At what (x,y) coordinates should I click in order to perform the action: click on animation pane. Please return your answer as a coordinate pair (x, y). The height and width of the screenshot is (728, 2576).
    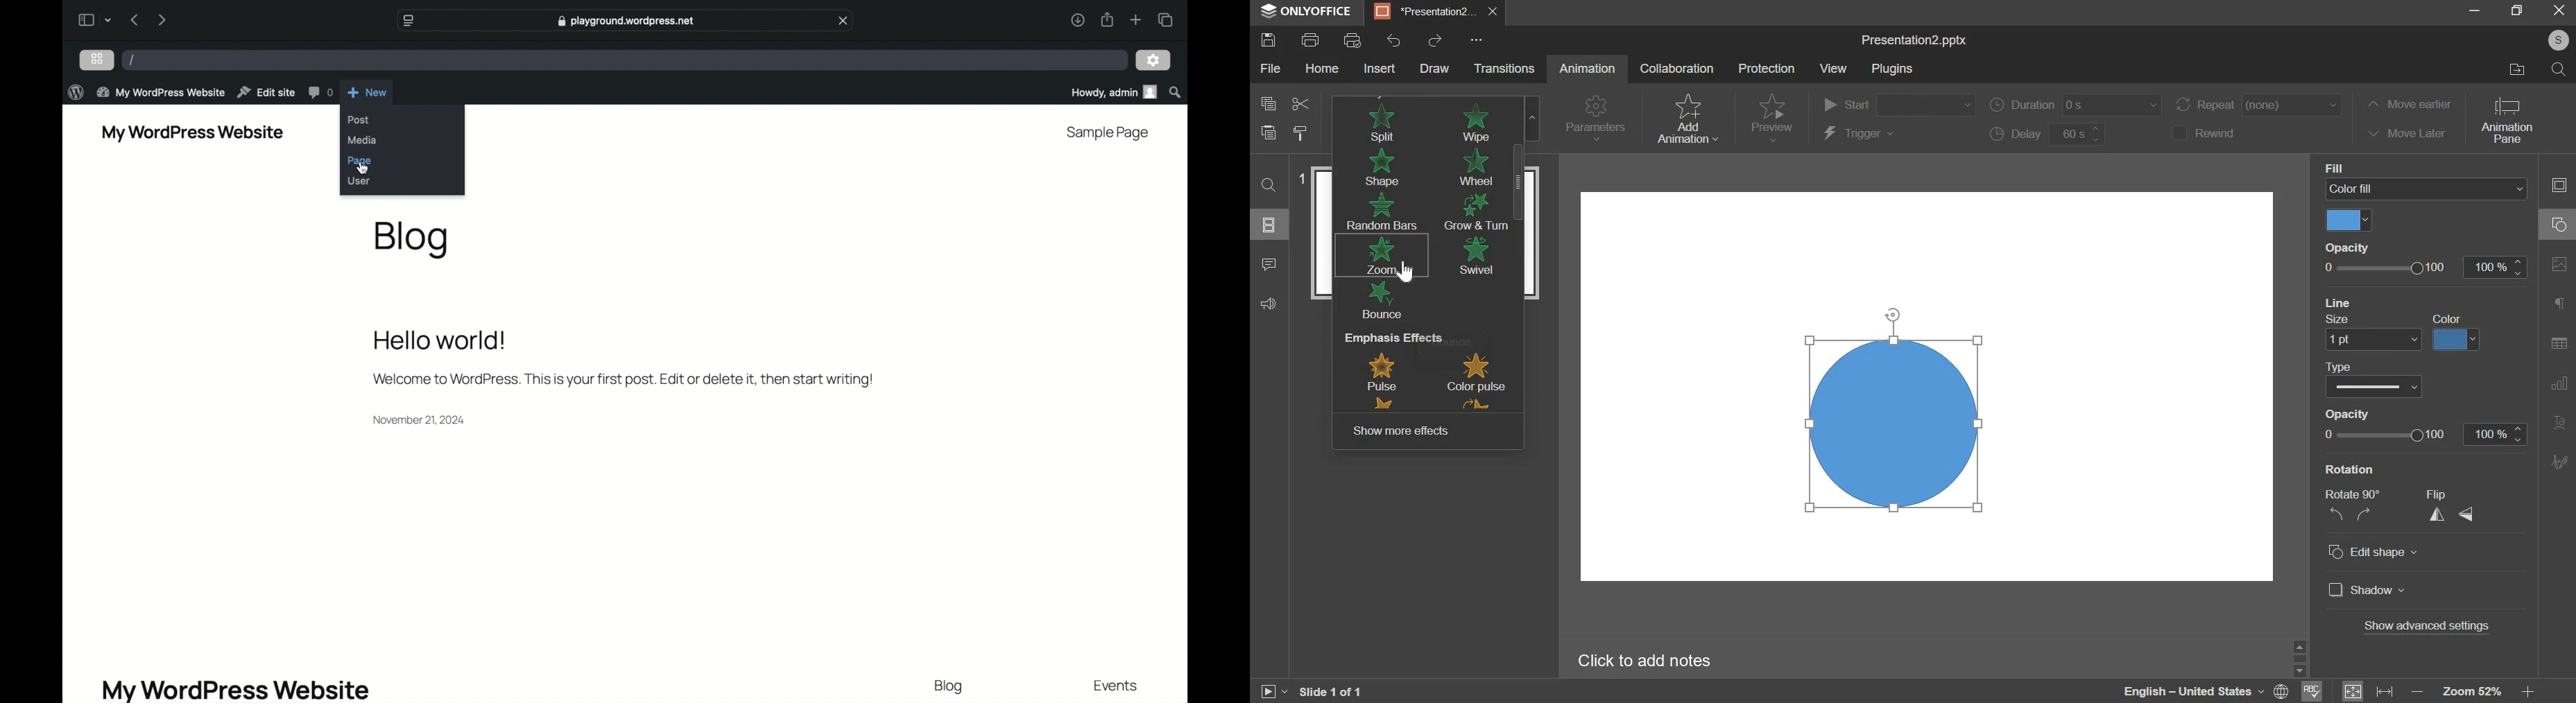
    Looking at the image, I should click on (2509, 121).